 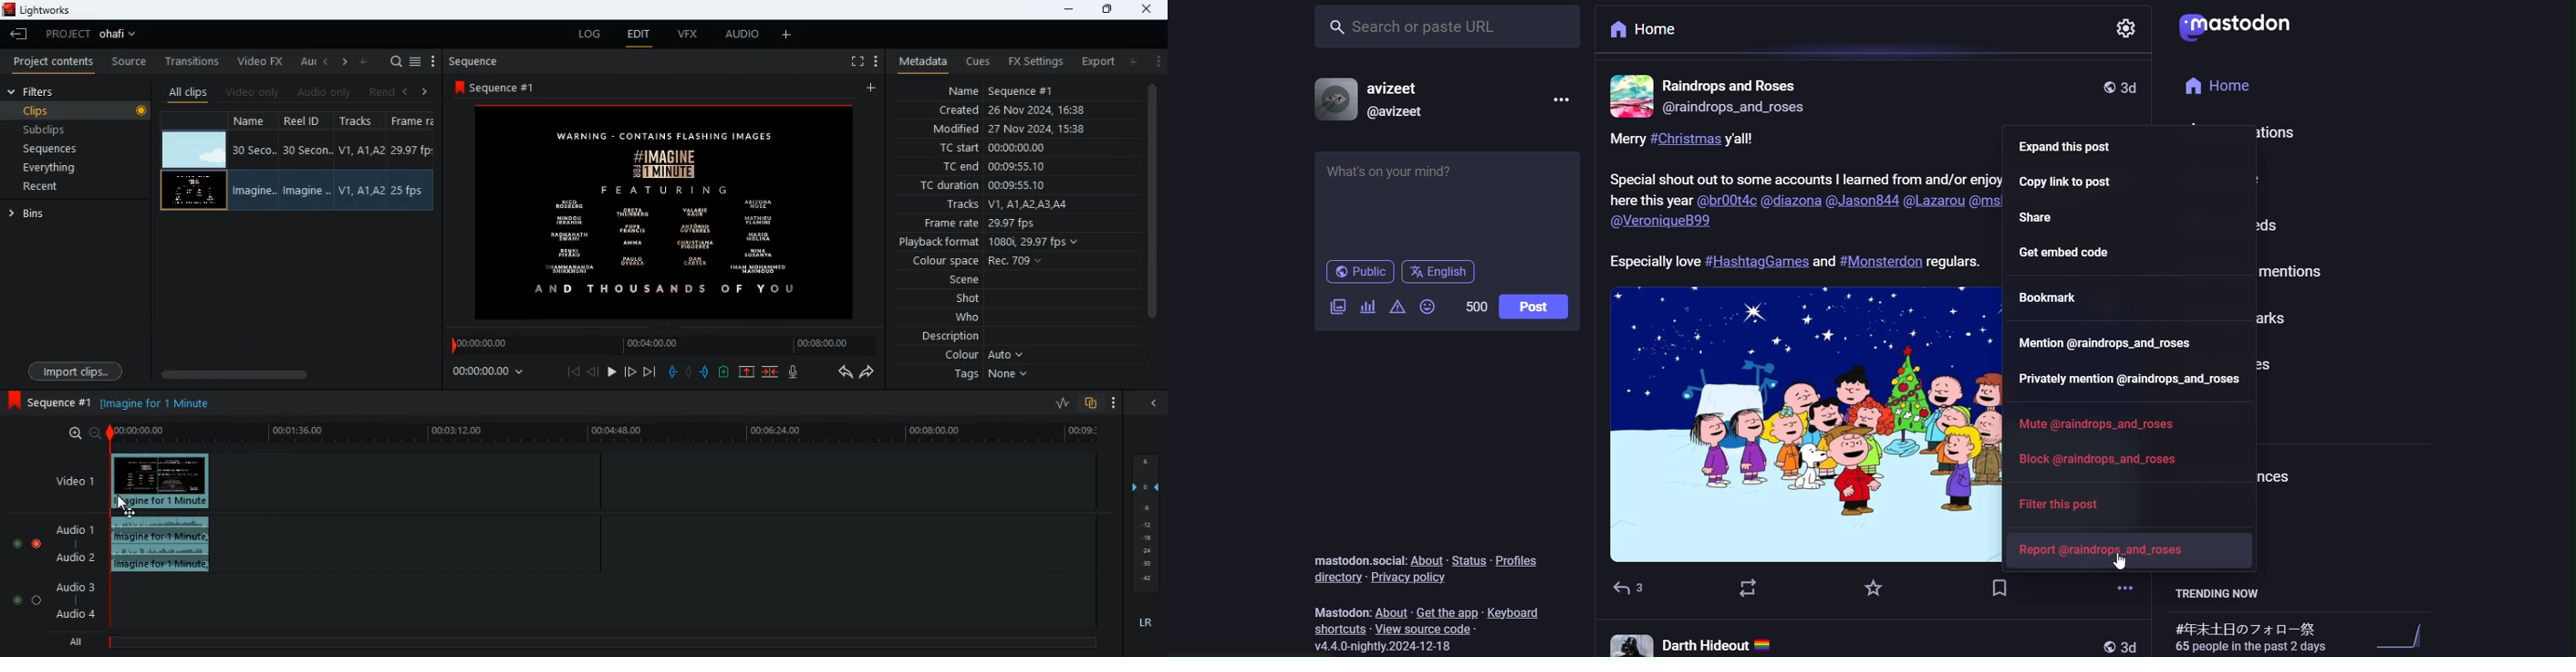 I want to click on reel id, so click(x=307, y=162).